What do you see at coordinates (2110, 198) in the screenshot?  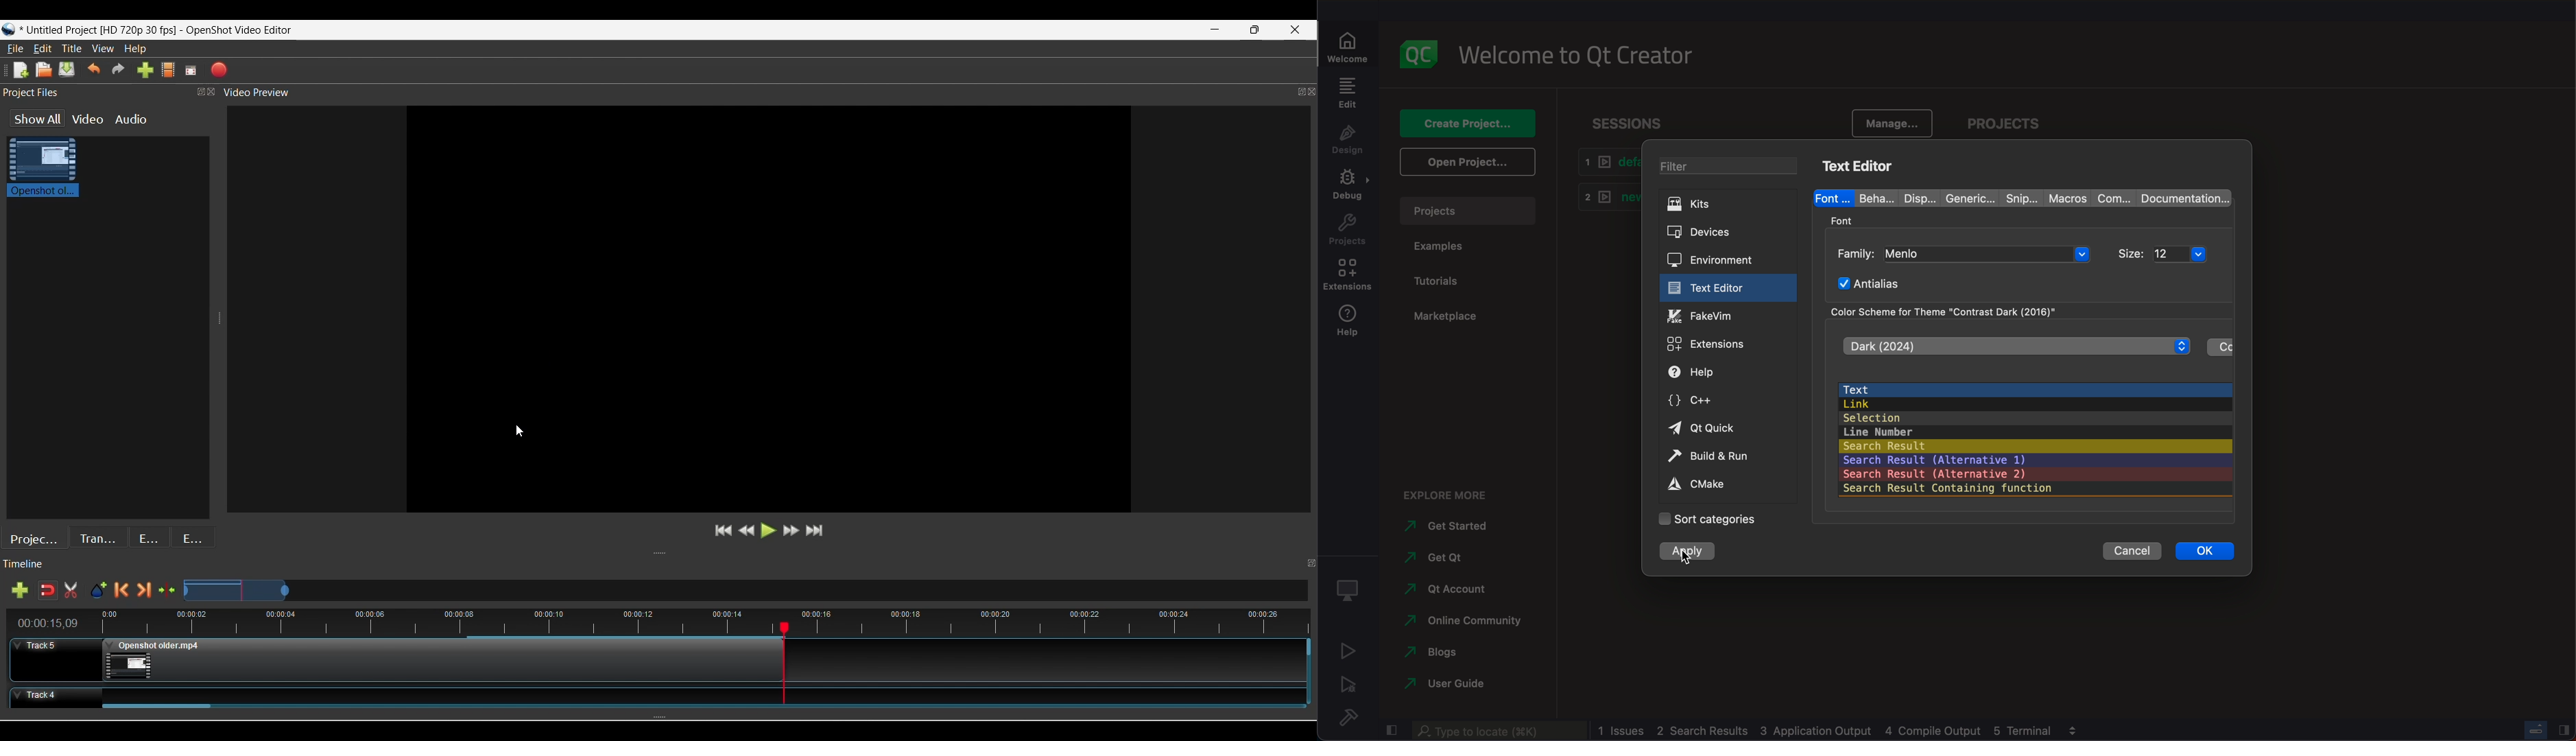 I see `com` at bounding box center [2110, 198].